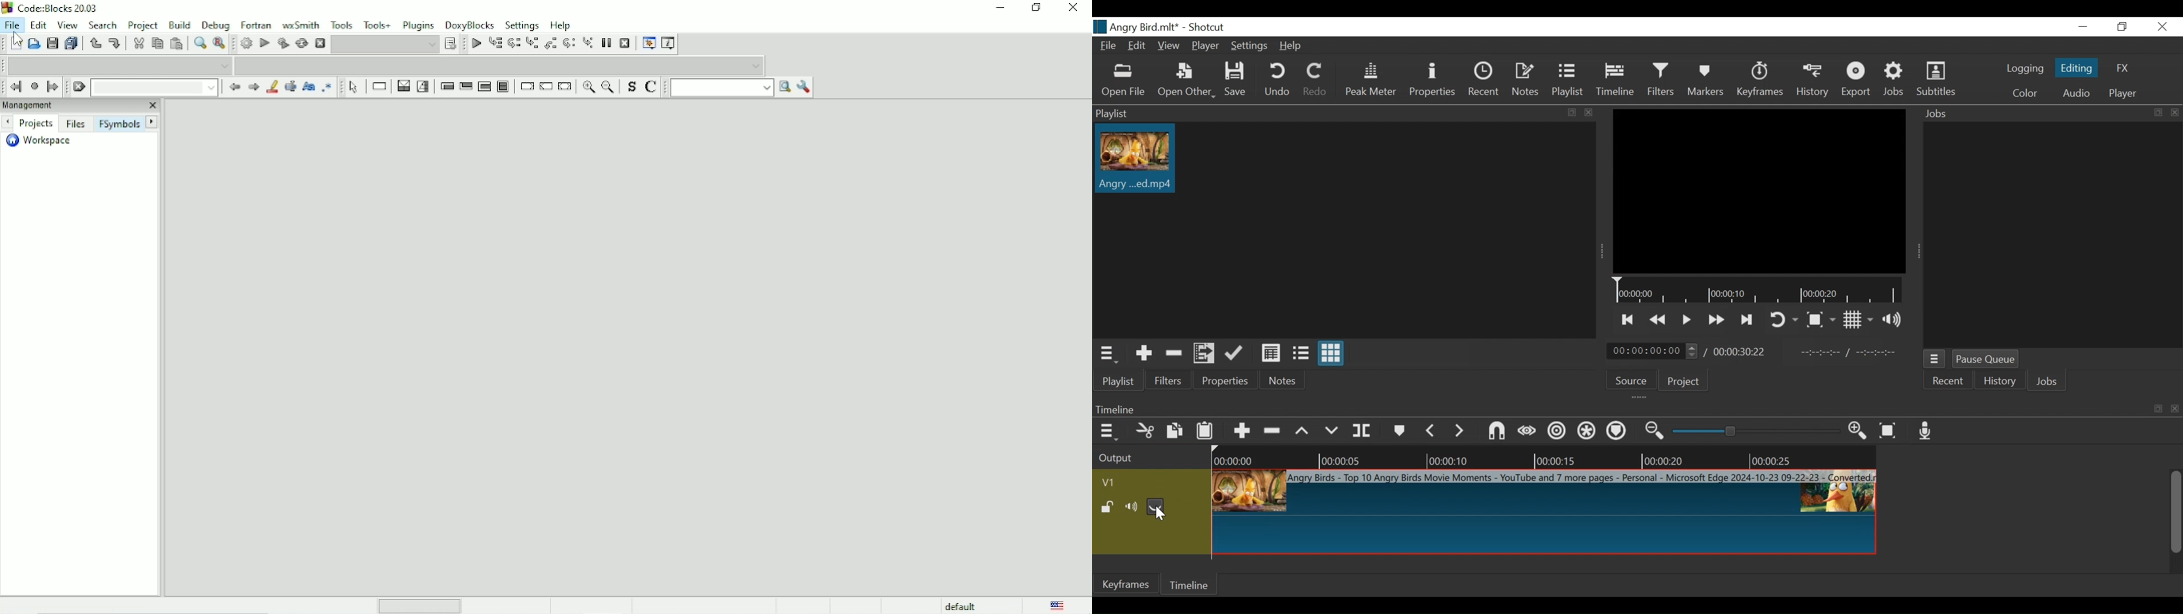 The height and width of the screenshot is (616, 2184). What do you see at coordinates (14, 43) in the screenshot?
I see `New file` at bounding box center [14, 43].